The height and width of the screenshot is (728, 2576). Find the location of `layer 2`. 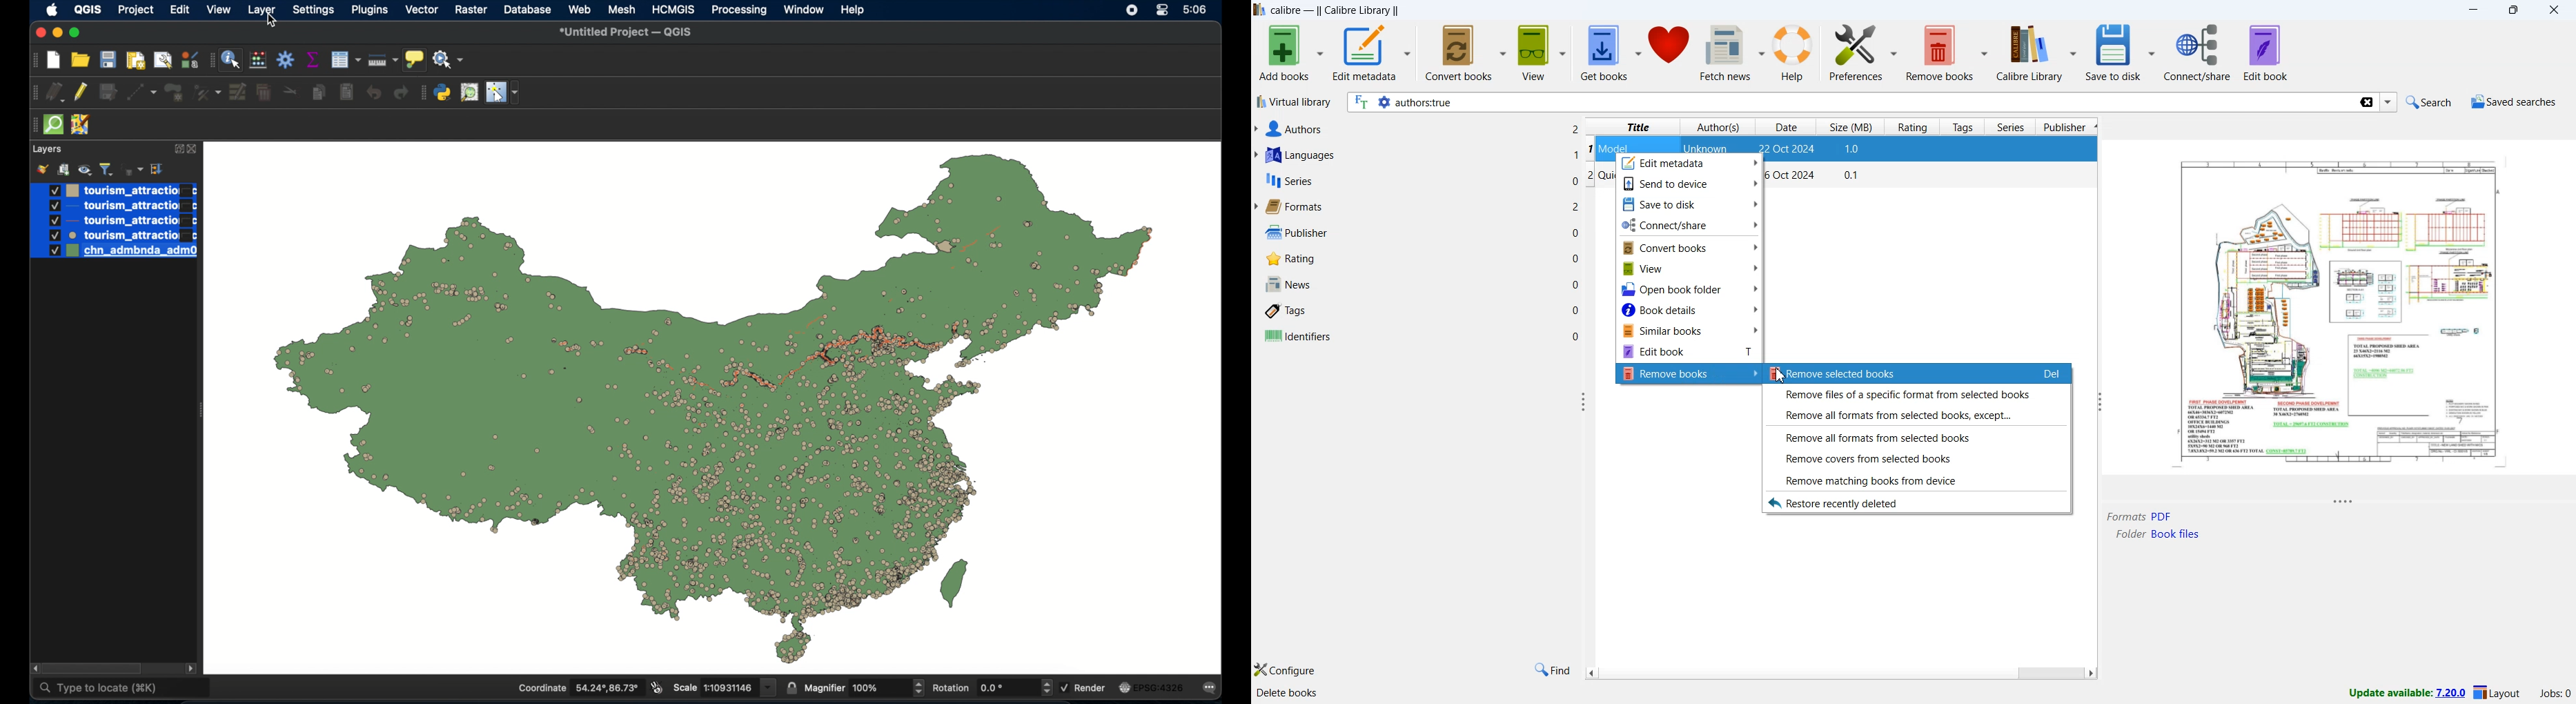

layer 2 is located at coordinates (114, 207).